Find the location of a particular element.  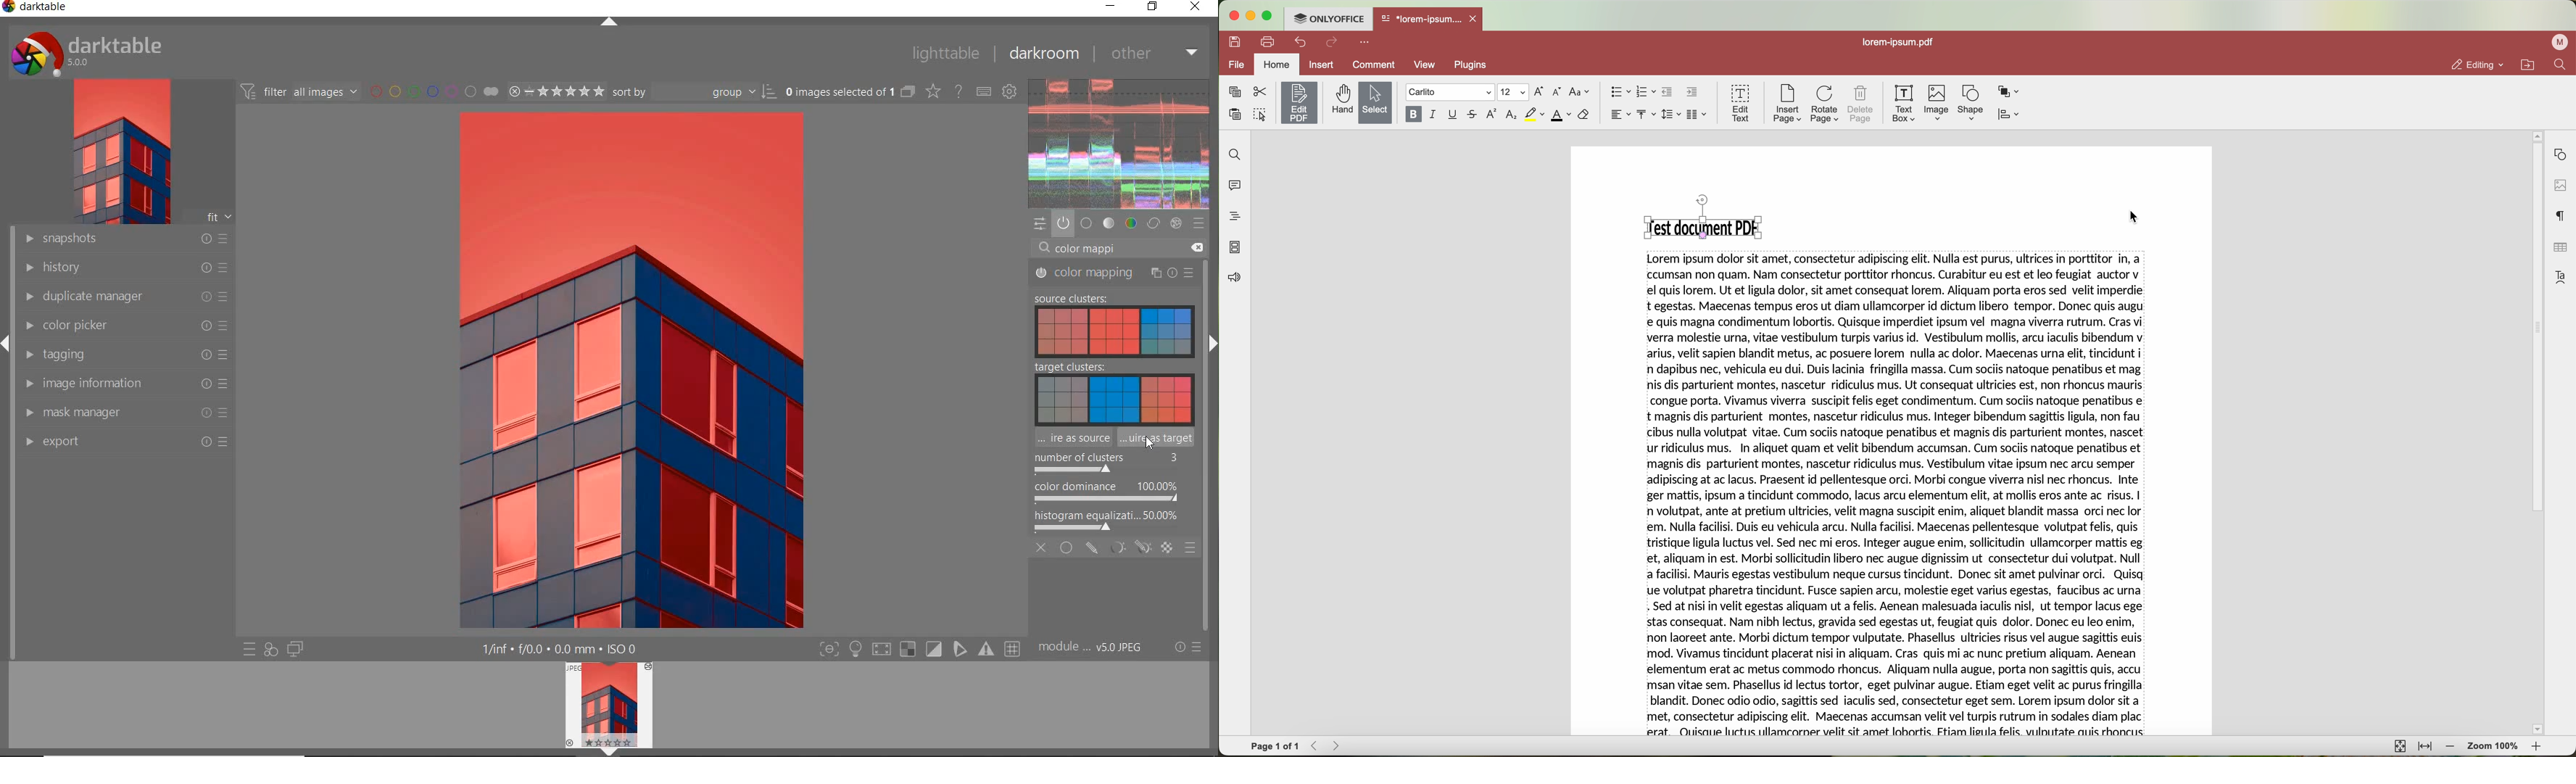

color is located at coordinates (1130, 225).